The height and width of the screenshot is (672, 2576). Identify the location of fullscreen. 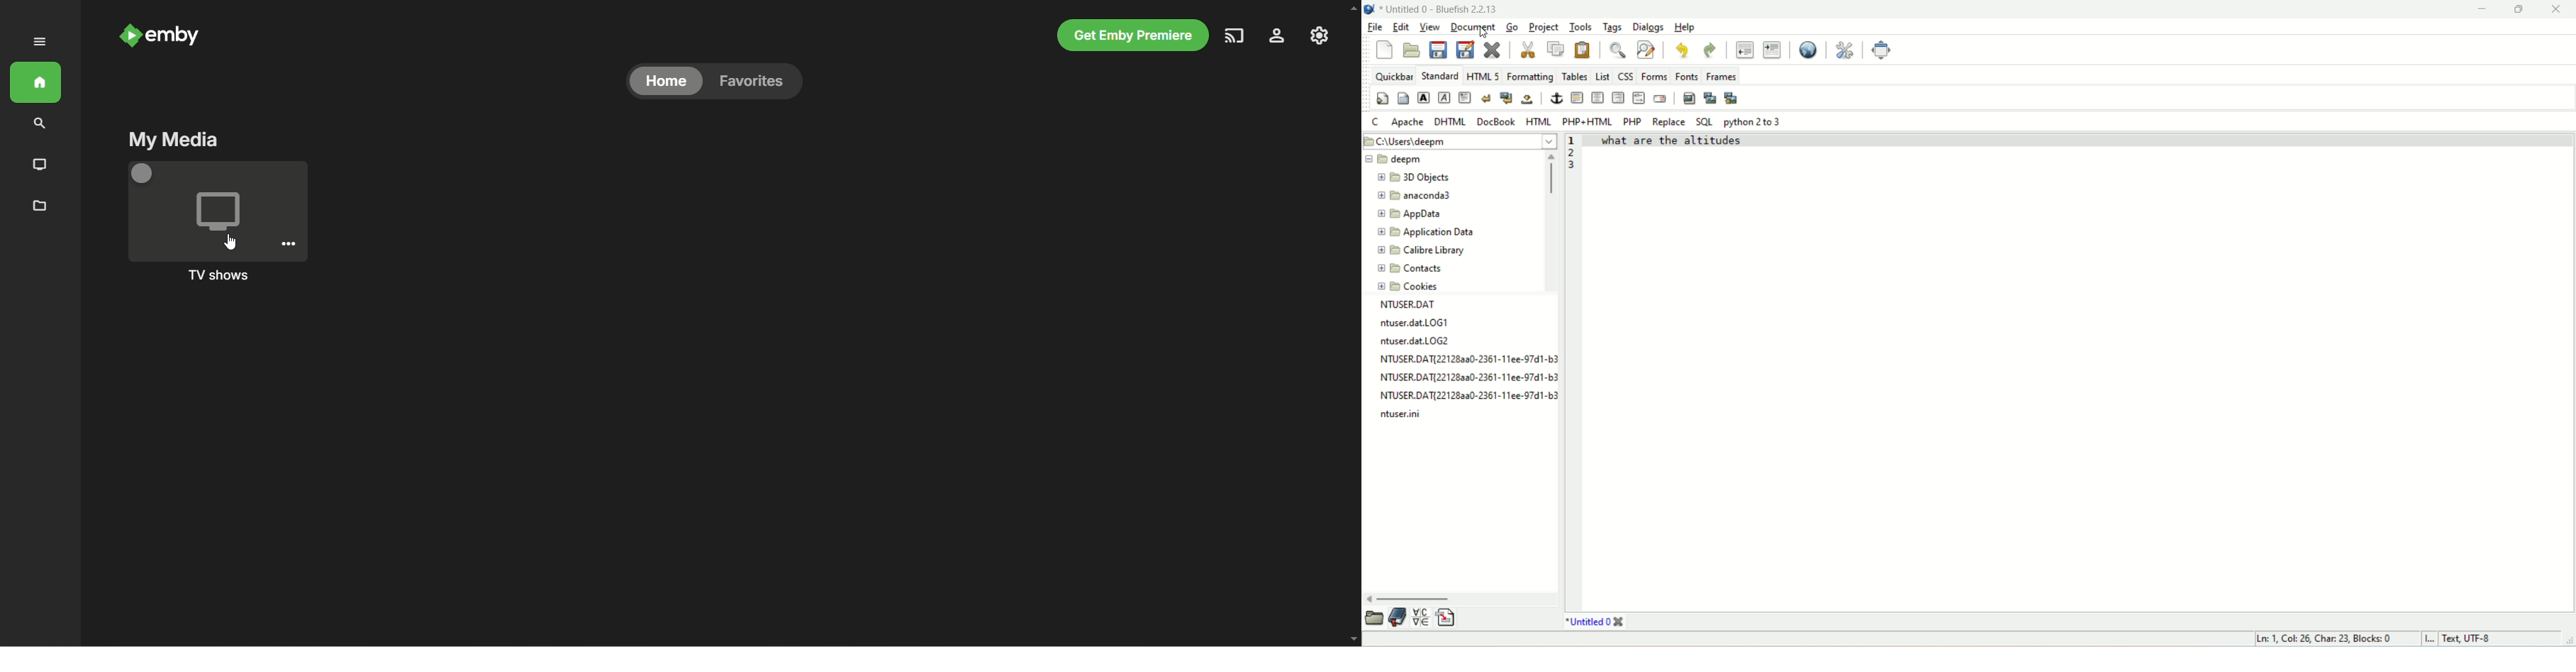
(1882, 50).